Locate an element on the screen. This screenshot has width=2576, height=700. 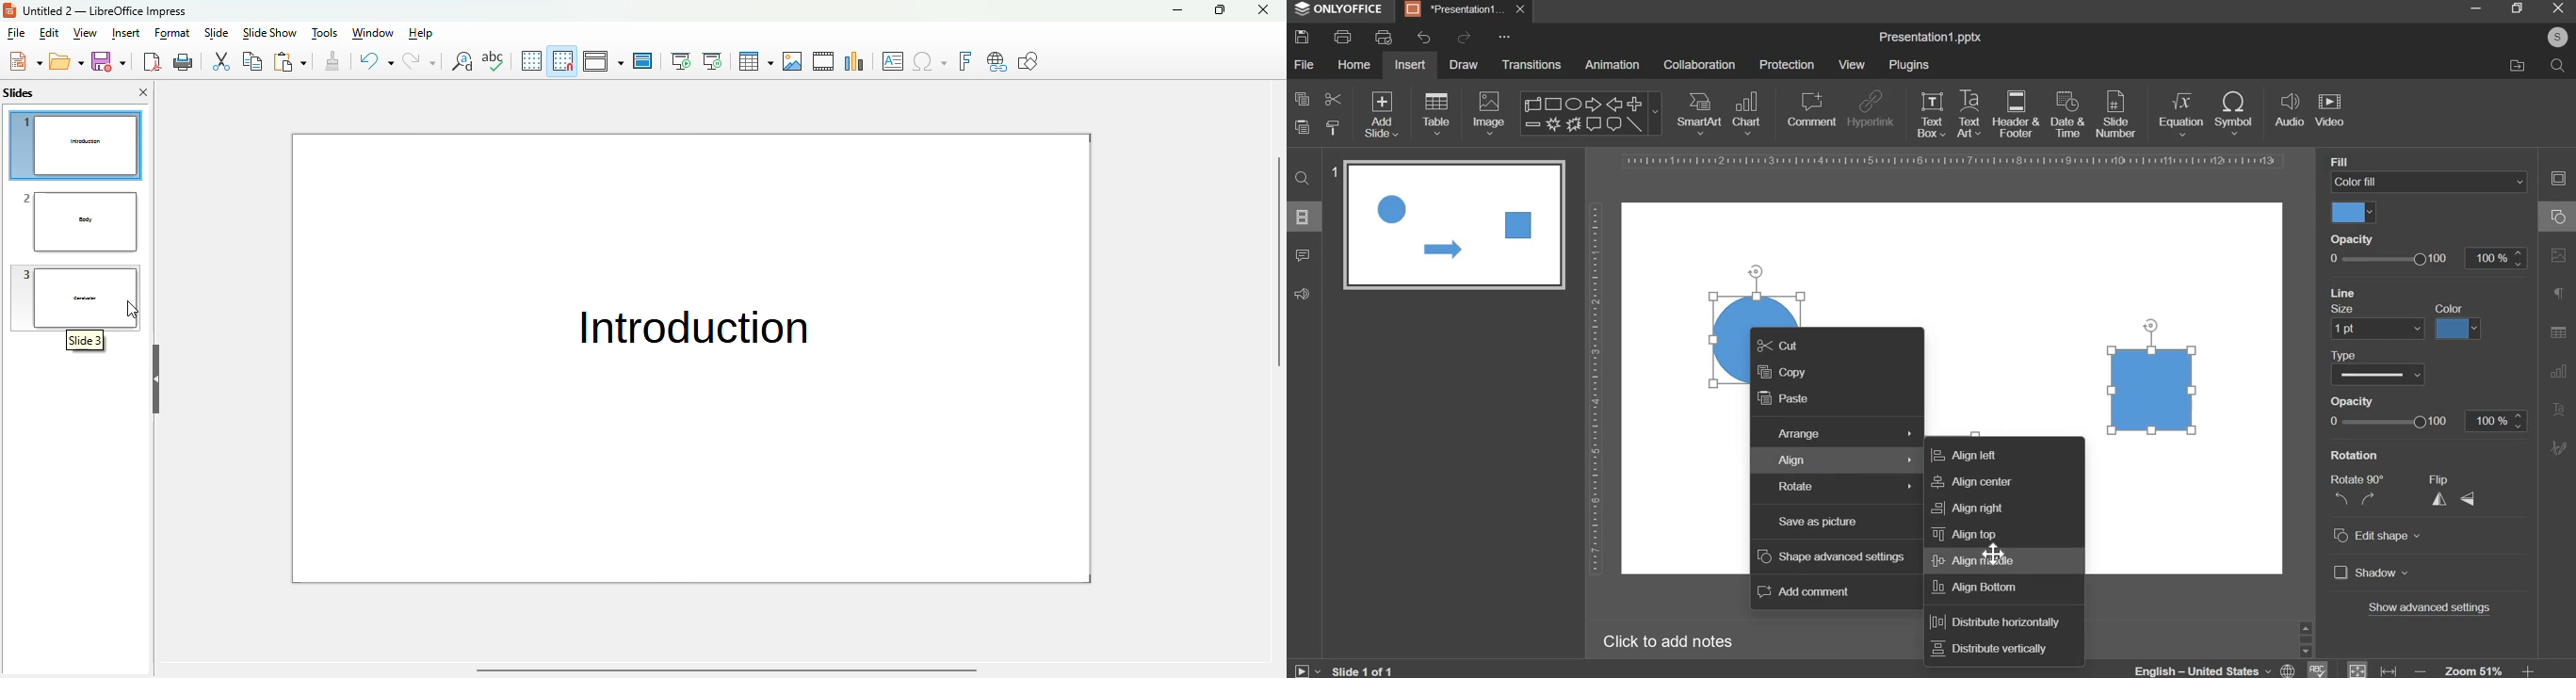
table setting is located at coordinates (2558, 332).